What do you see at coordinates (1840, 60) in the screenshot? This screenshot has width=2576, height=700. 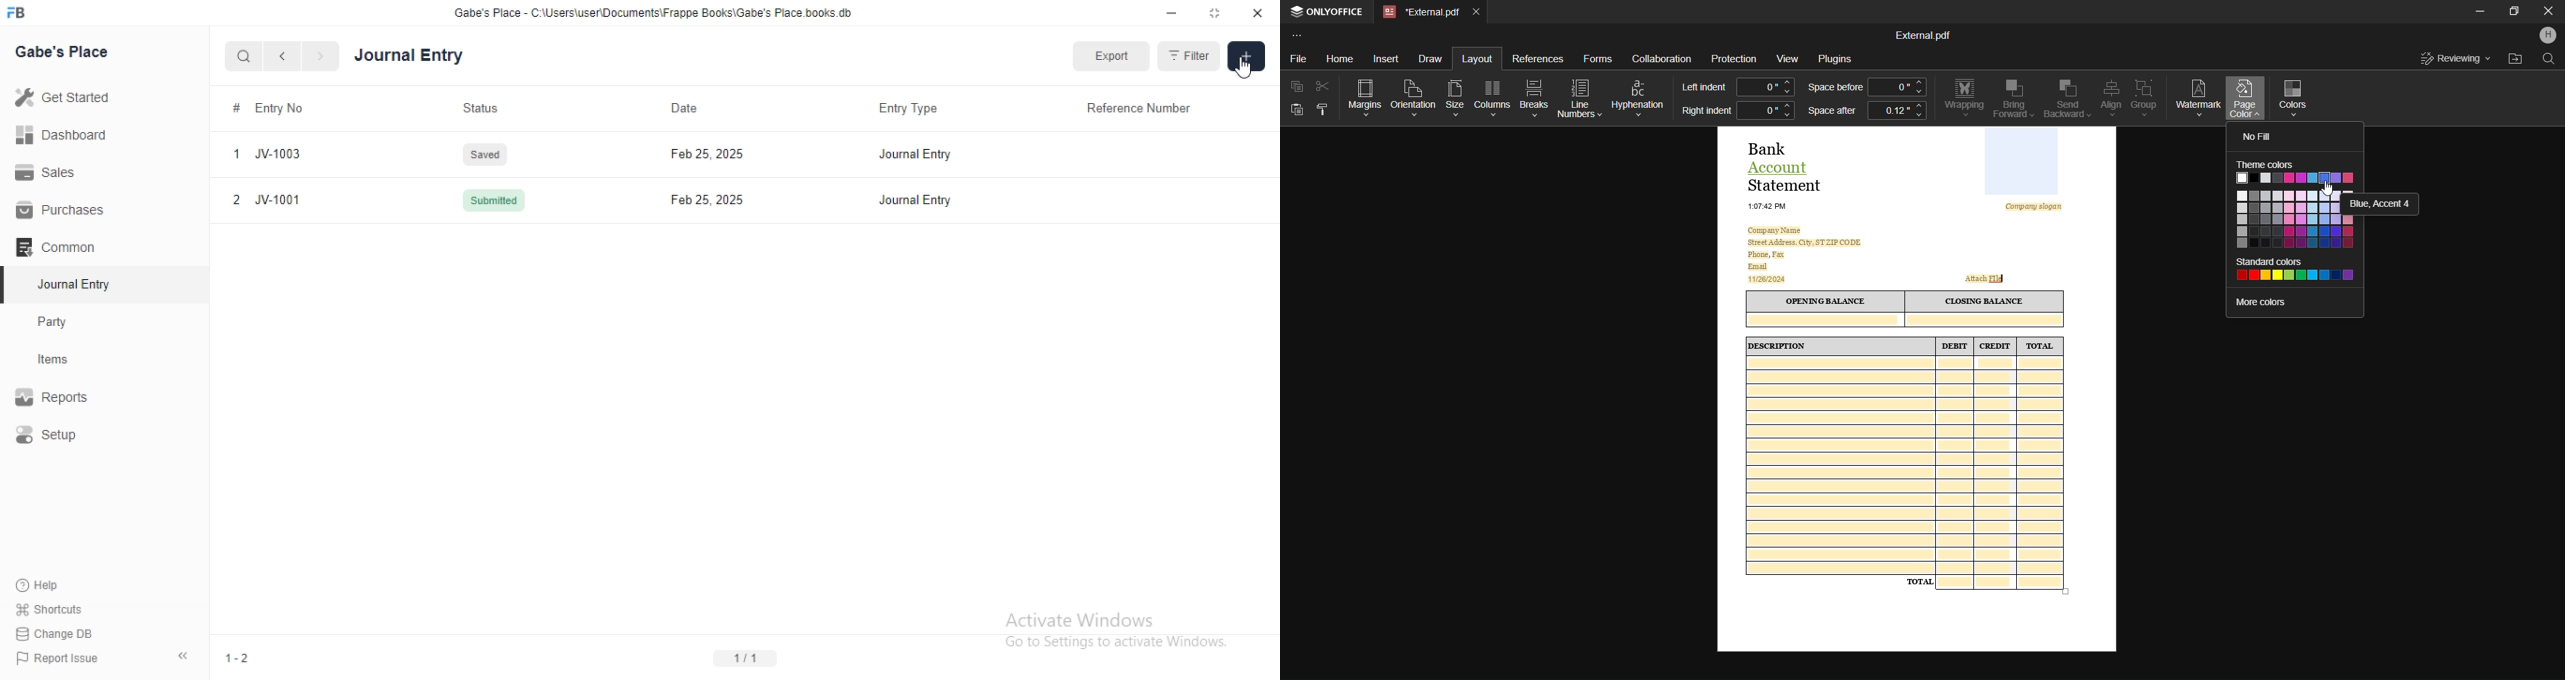 I see `Plugins` at bounding box center [1840, 60].